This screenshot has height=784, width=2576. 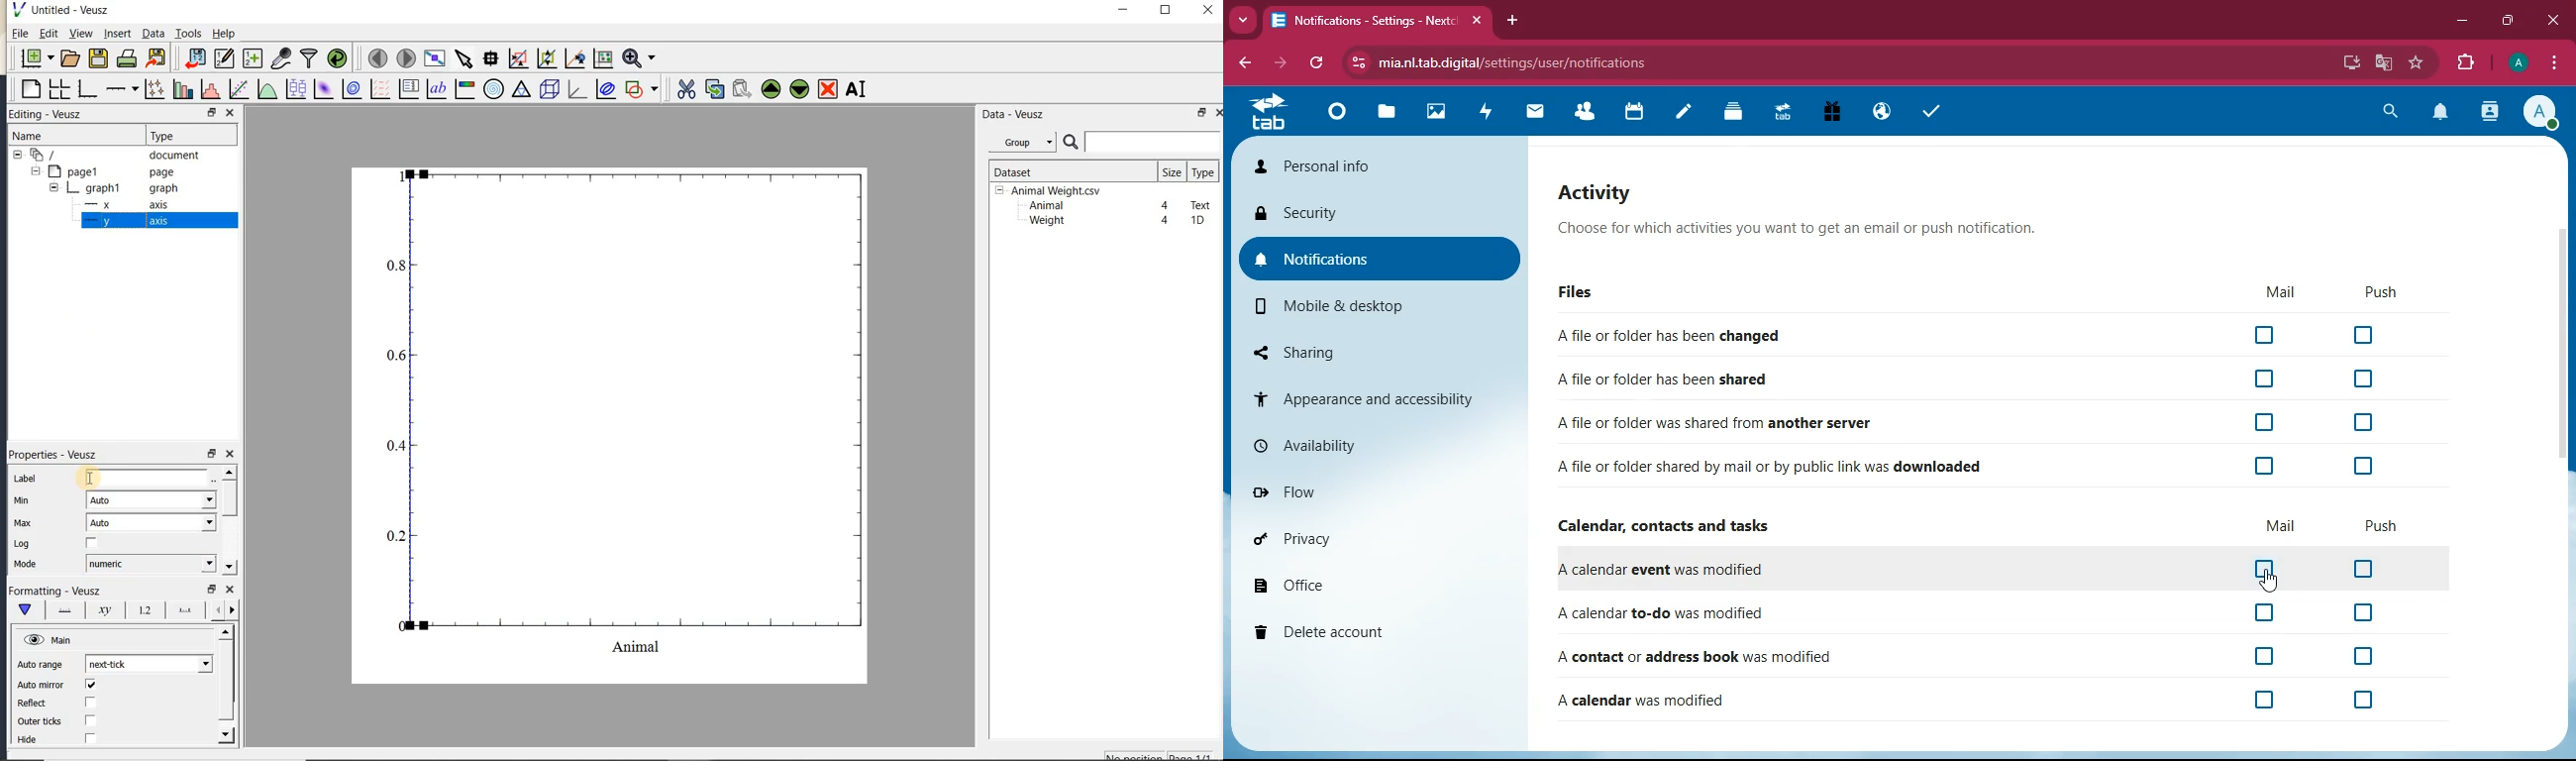 I want to click on A contact or address book was modified, so click(x=1988, y=657).